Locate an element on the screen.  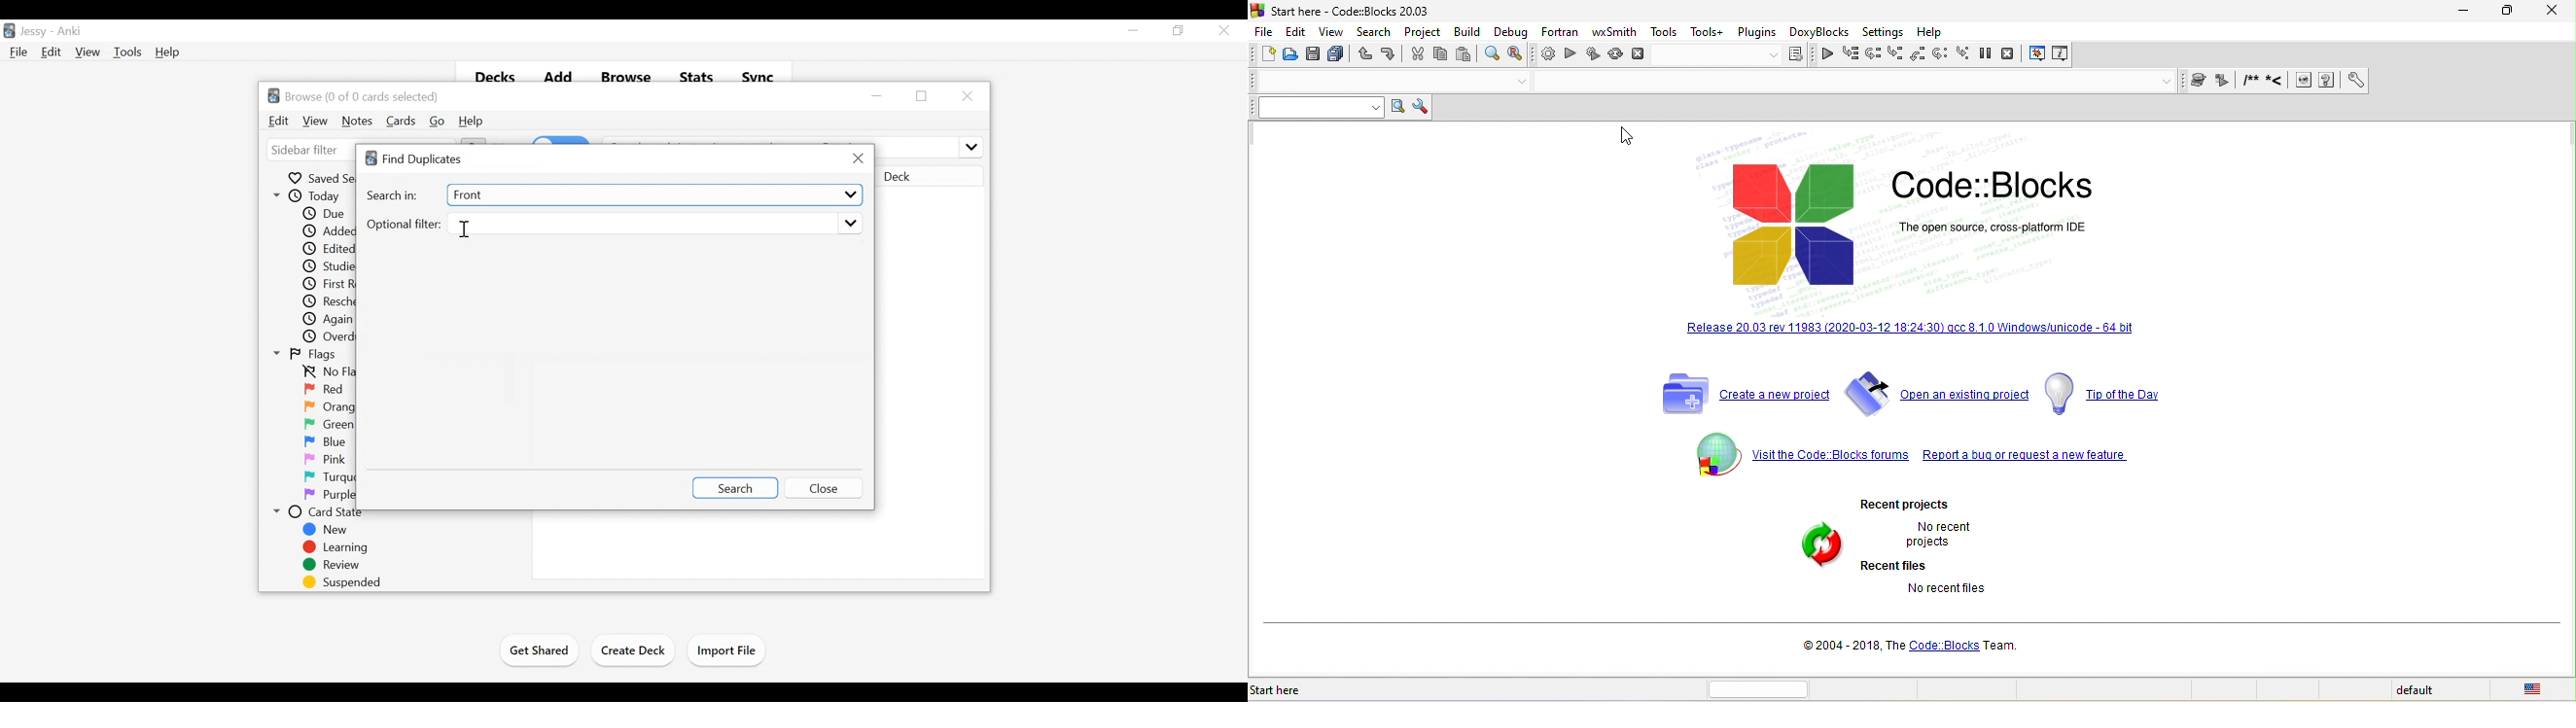
Browse (number of selected cards) is located at coordinates (354, 96).